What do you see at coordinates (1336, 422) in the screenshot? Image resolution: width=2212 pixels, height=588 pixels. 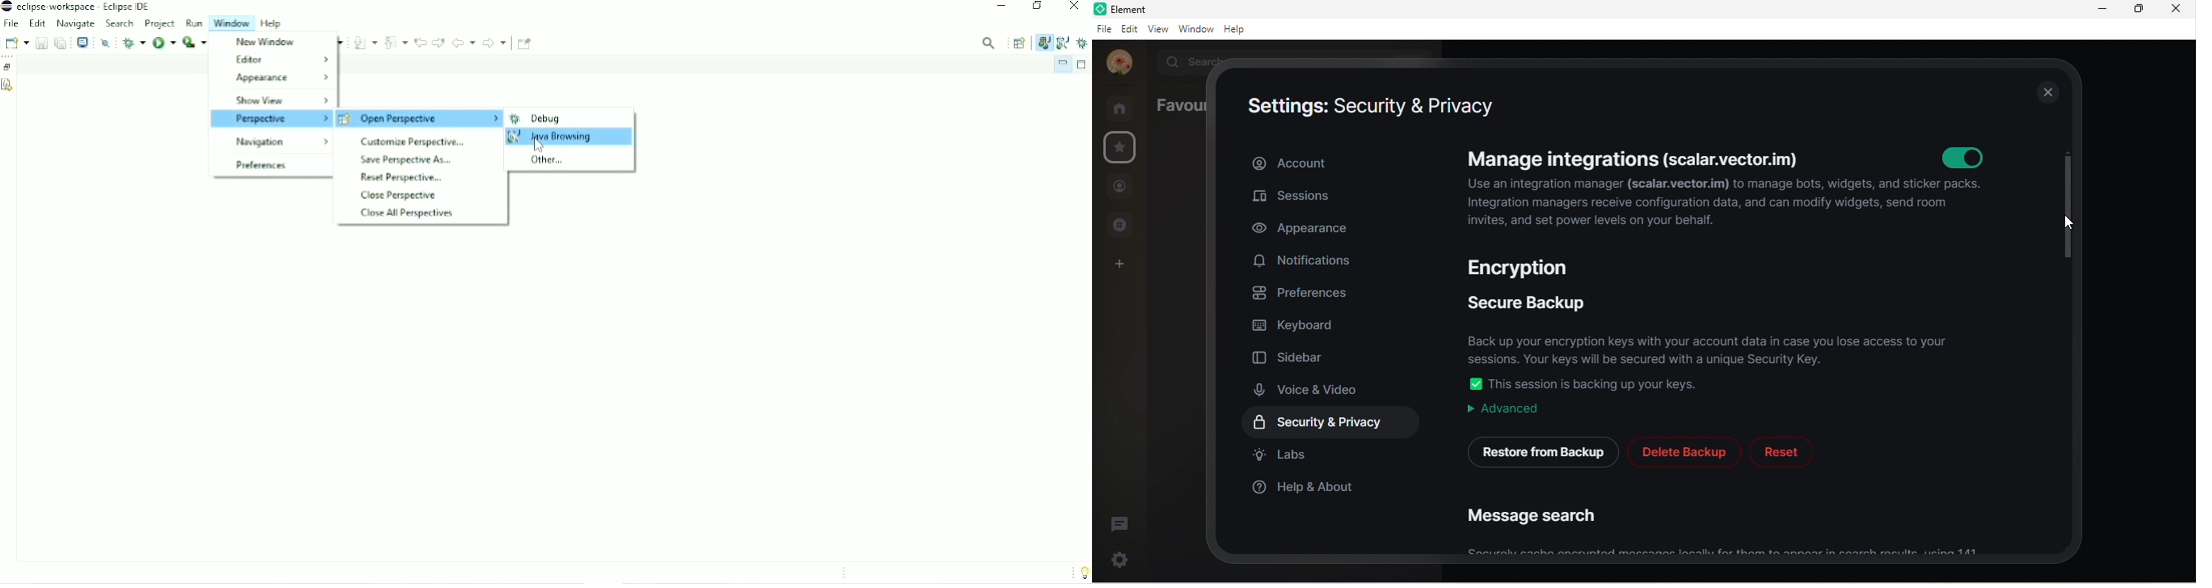 I see `security and privacy` at bounding box center [1336, 422].